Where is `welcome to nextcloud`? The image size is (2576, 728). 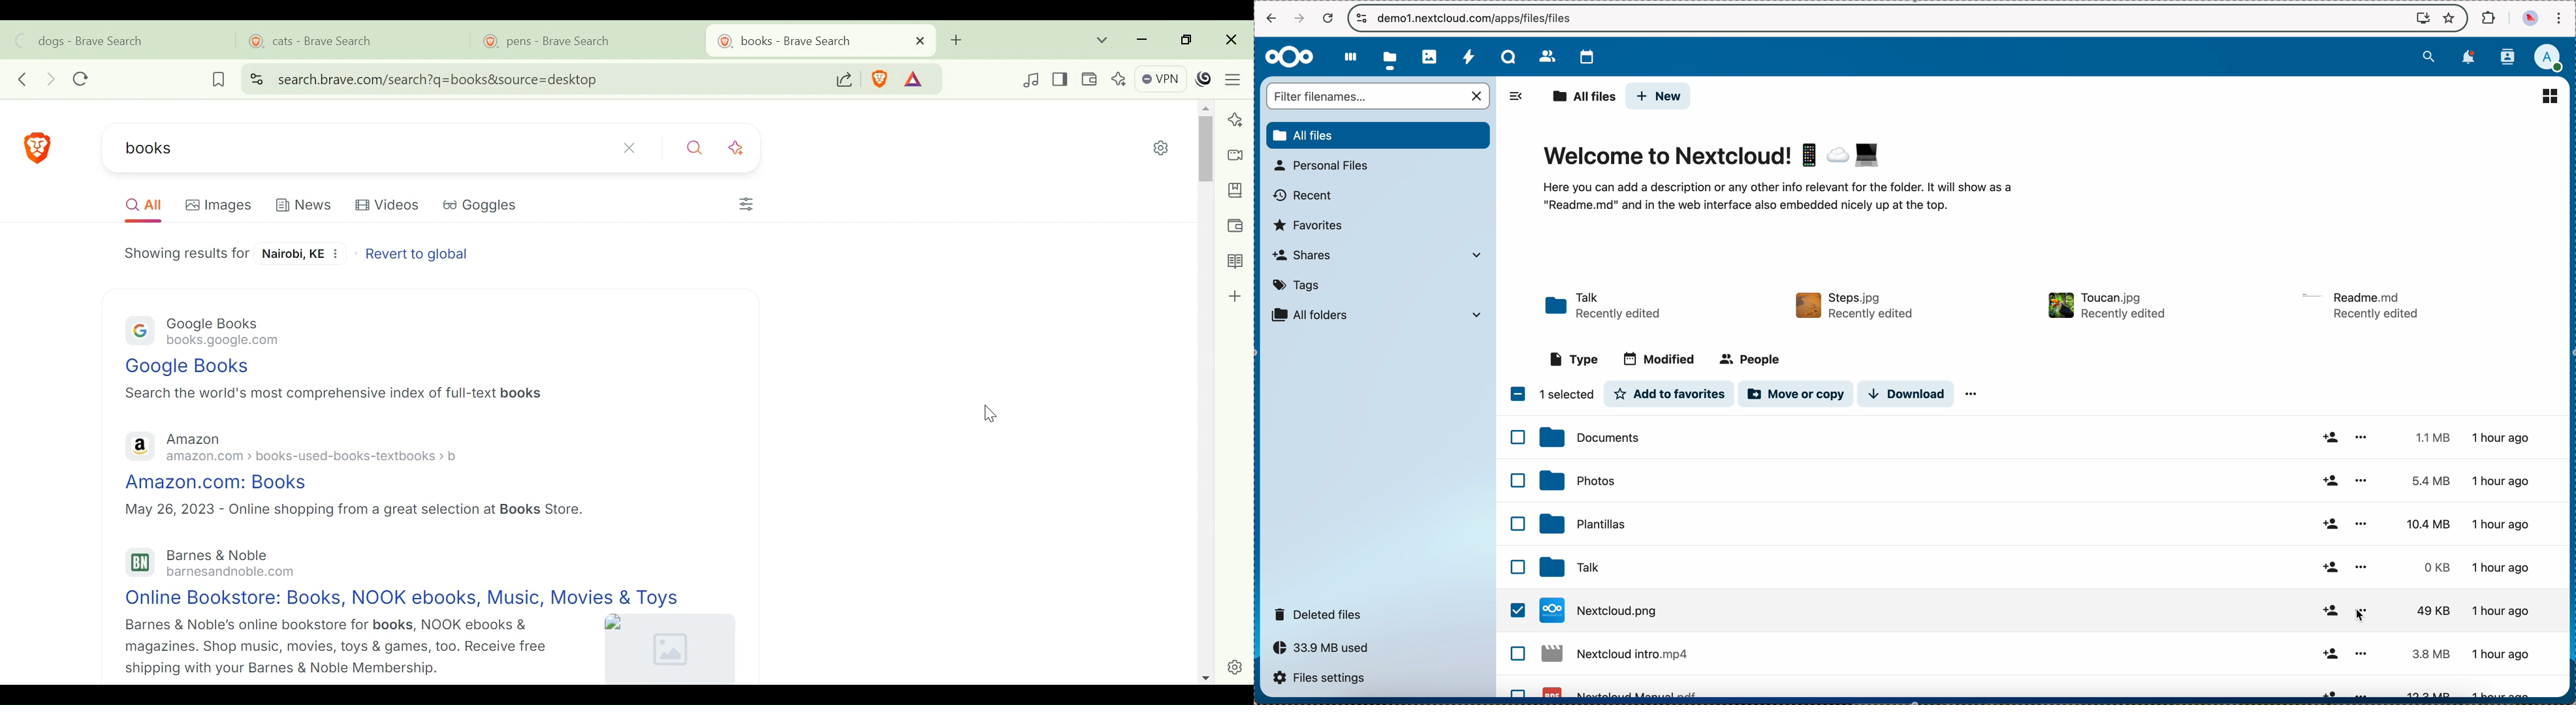 welcome to nextcloud is located at coordinates (1787, 178).